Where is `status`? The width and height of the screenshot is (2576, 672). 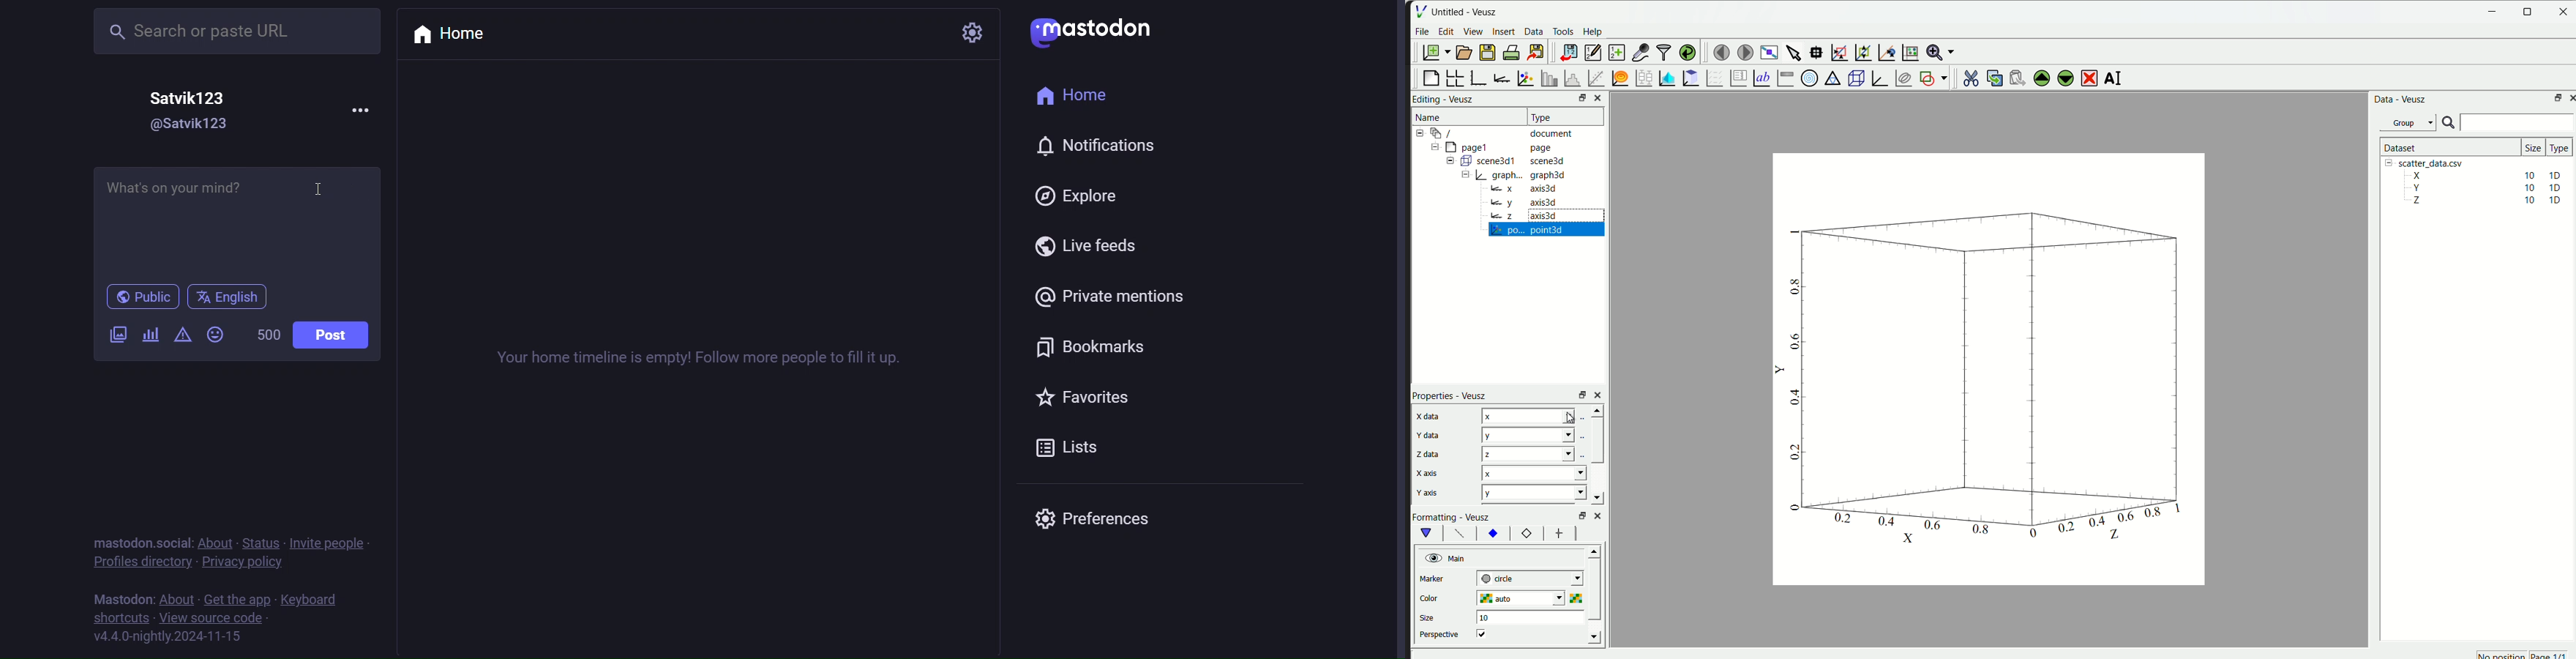 status is located at coordinates (266, 543).